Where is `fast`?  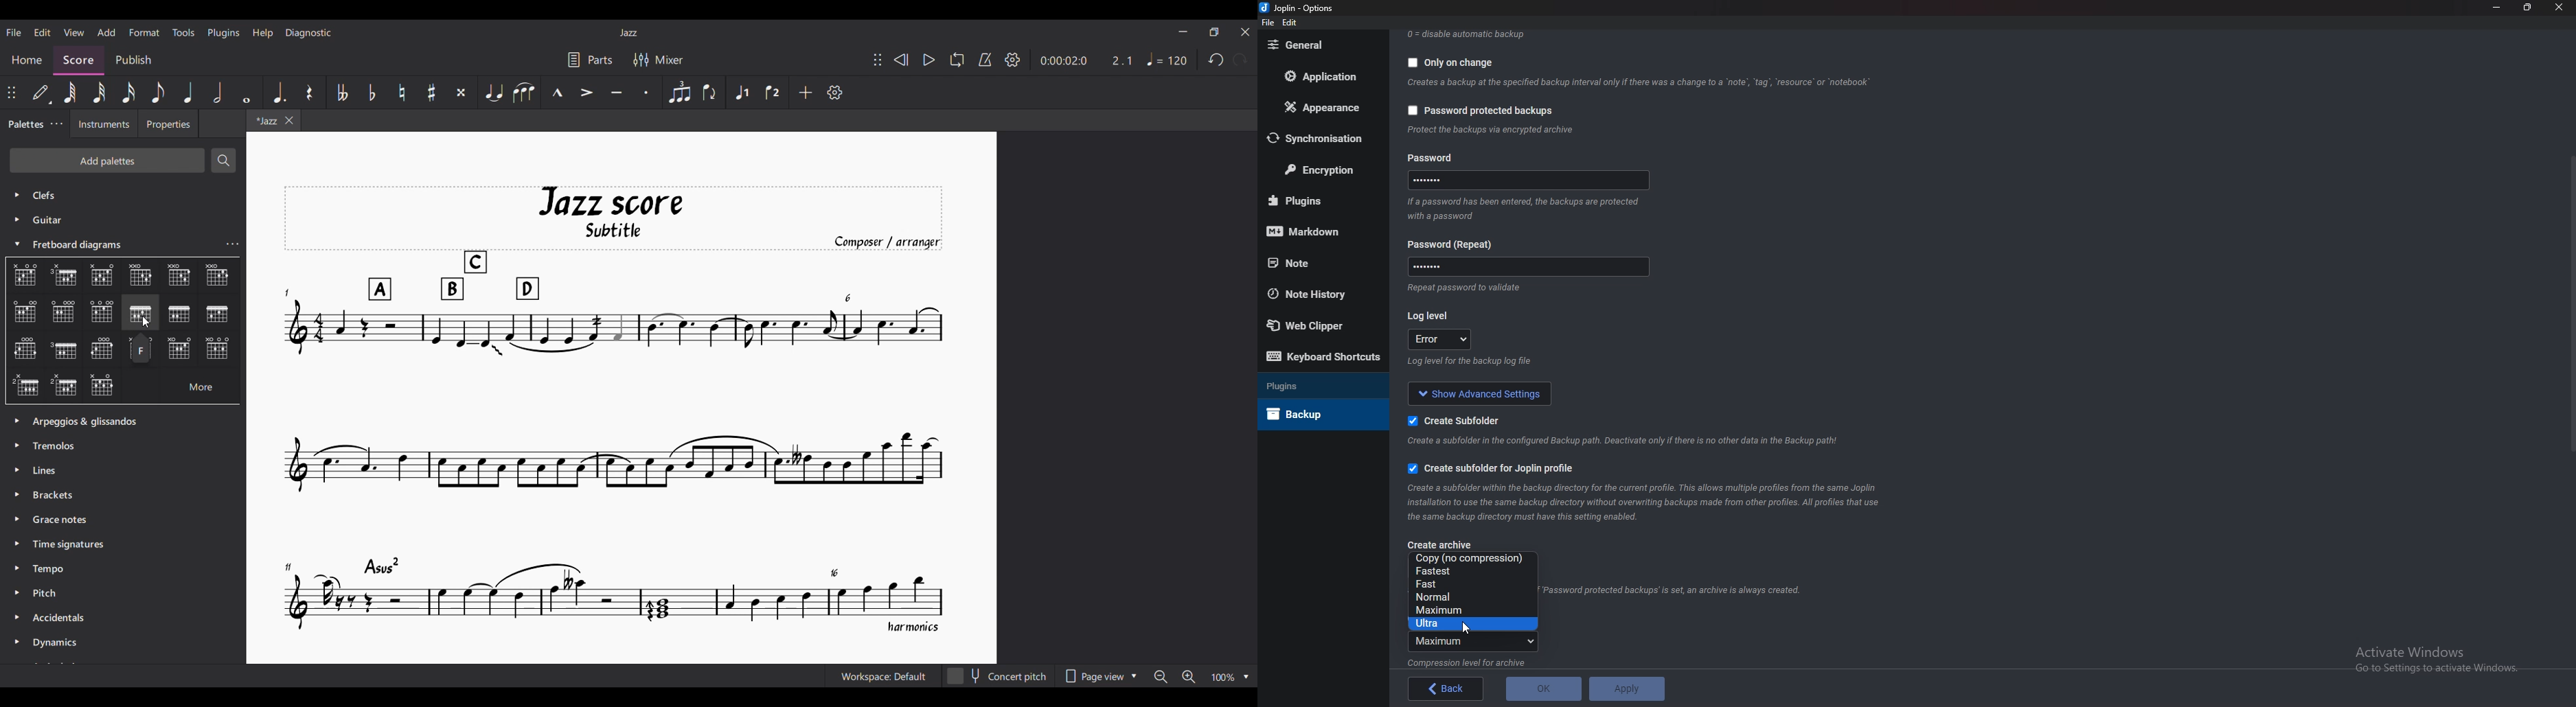 fast is located at coordinates (1471, 583).